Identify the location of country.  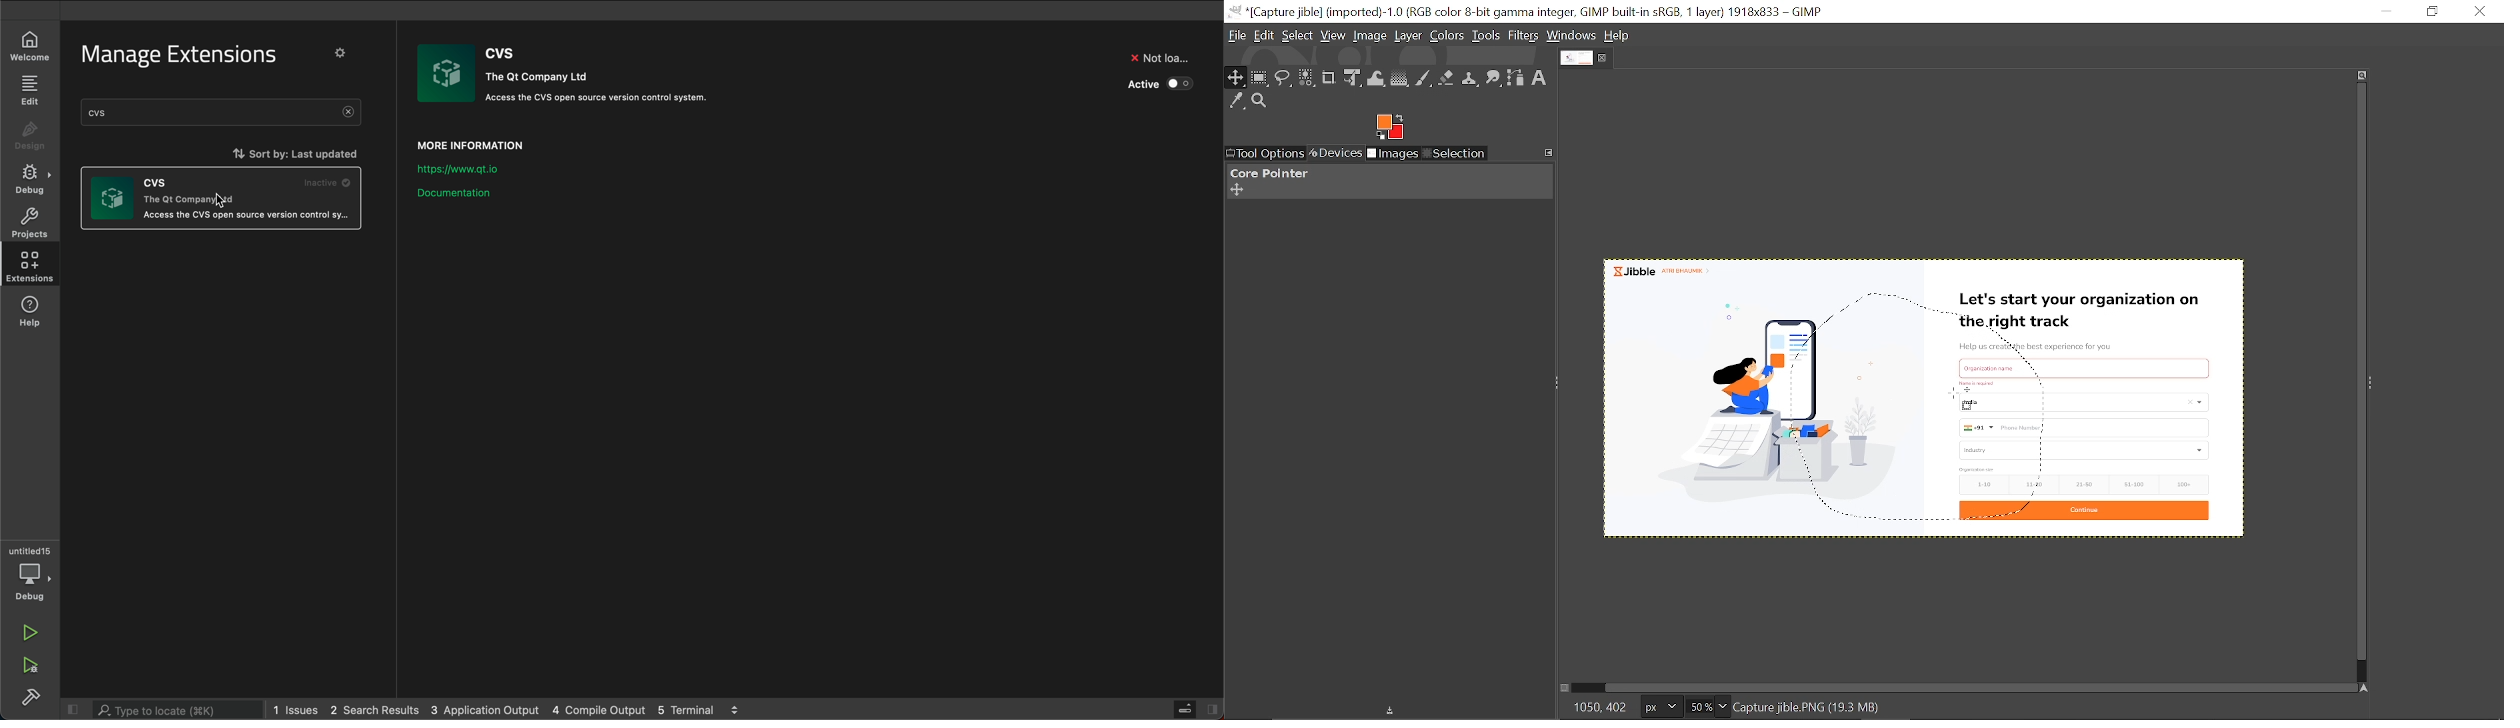
(2095, 402).